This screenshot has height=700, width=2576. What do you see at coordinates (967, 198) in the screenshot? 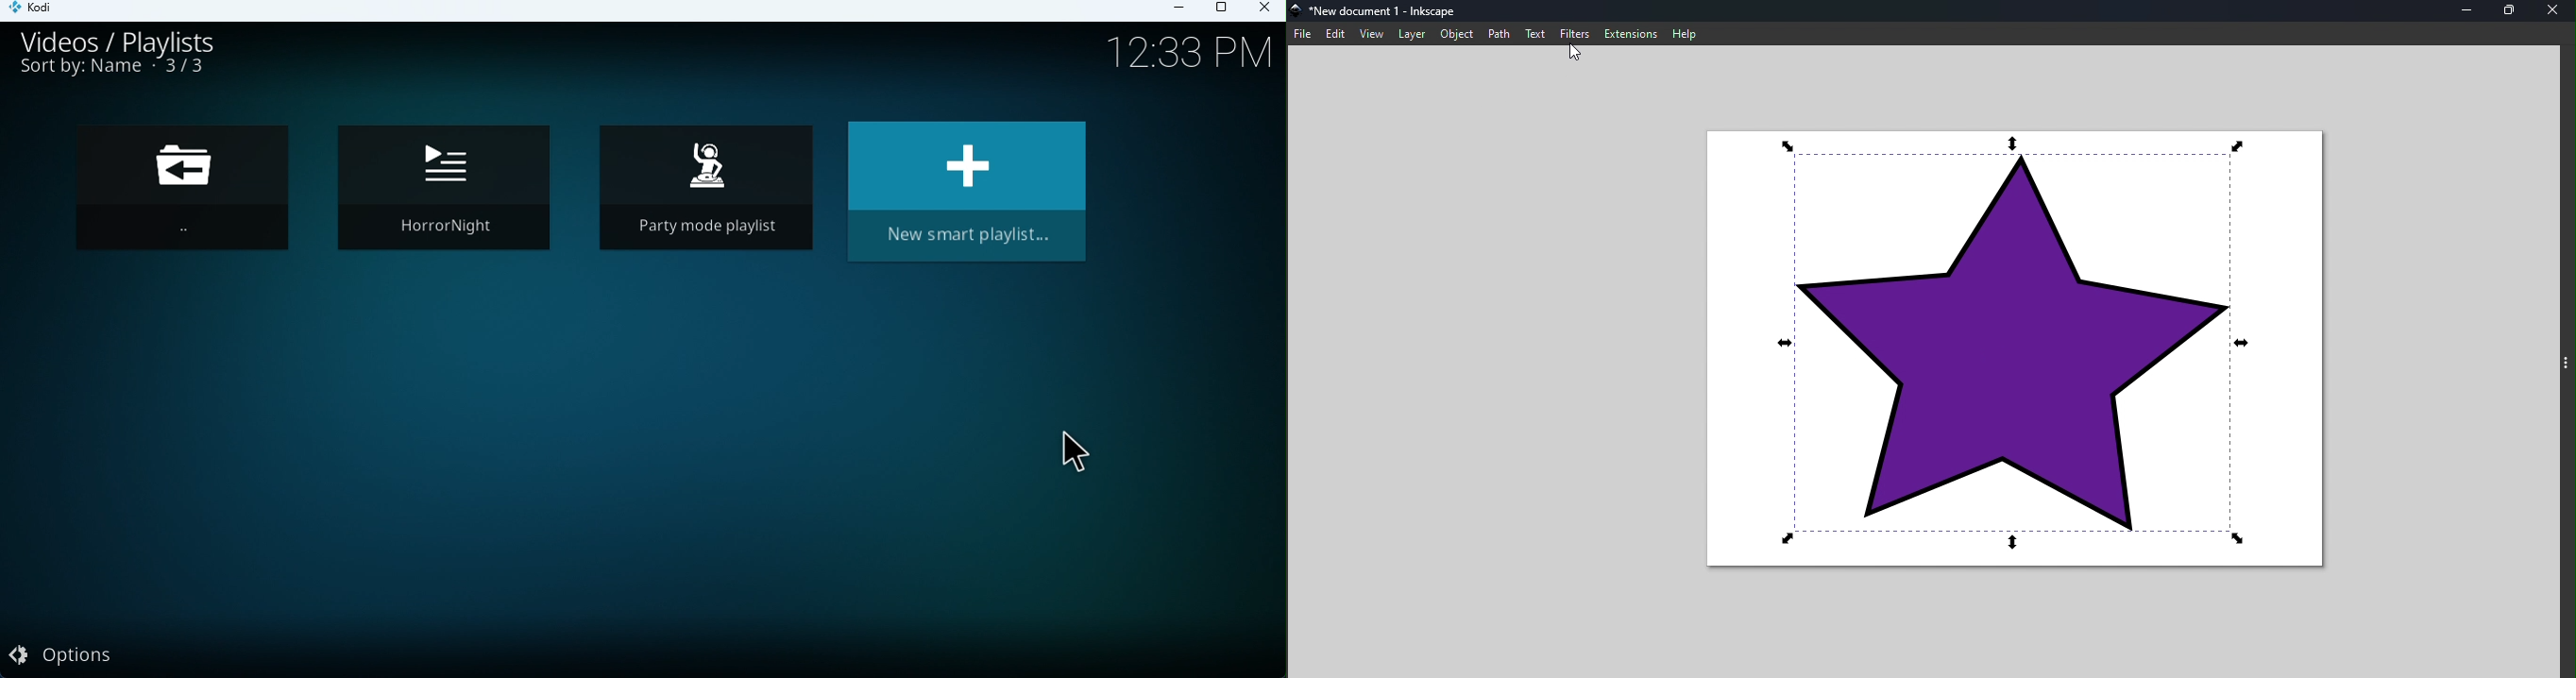
I see `New smart playlist` at bounding box center [967, 198].